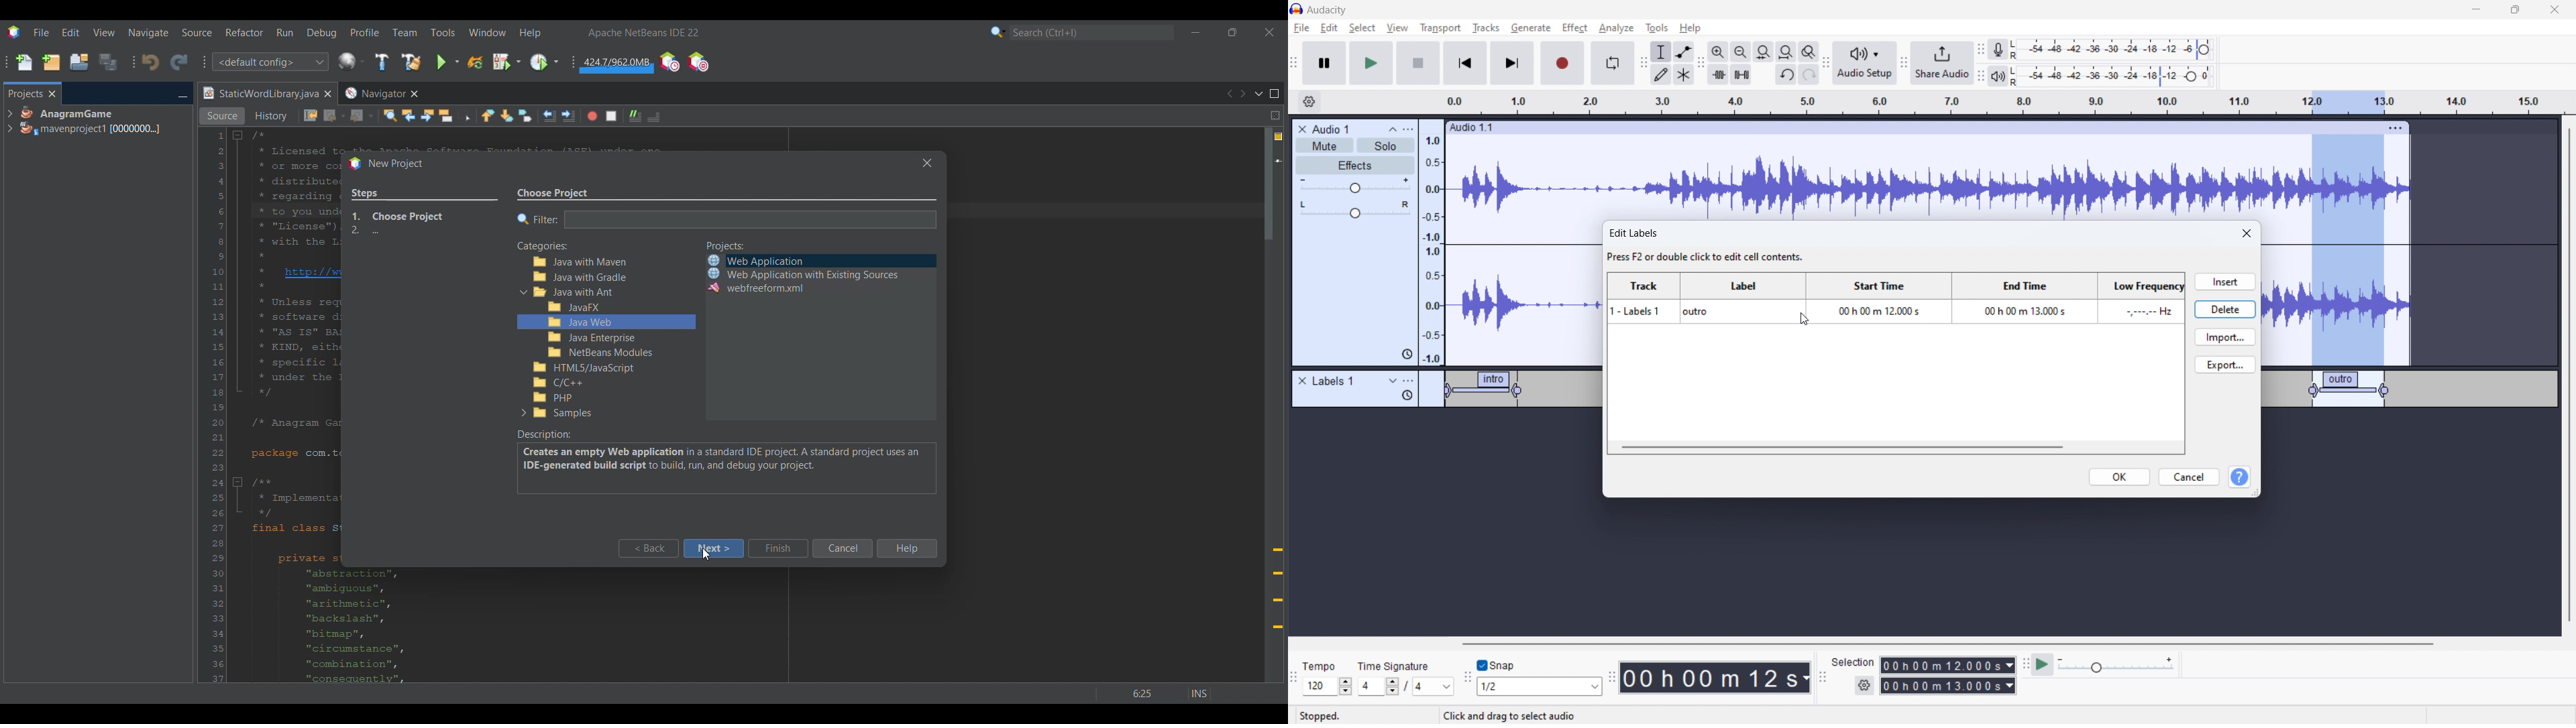 Image resolution: width=2576 pixels, height=728 pixels. What do you see at coordinates (1269, 32) in the screenshot?
I see `Close interface` at bounding box center [1269, 32].